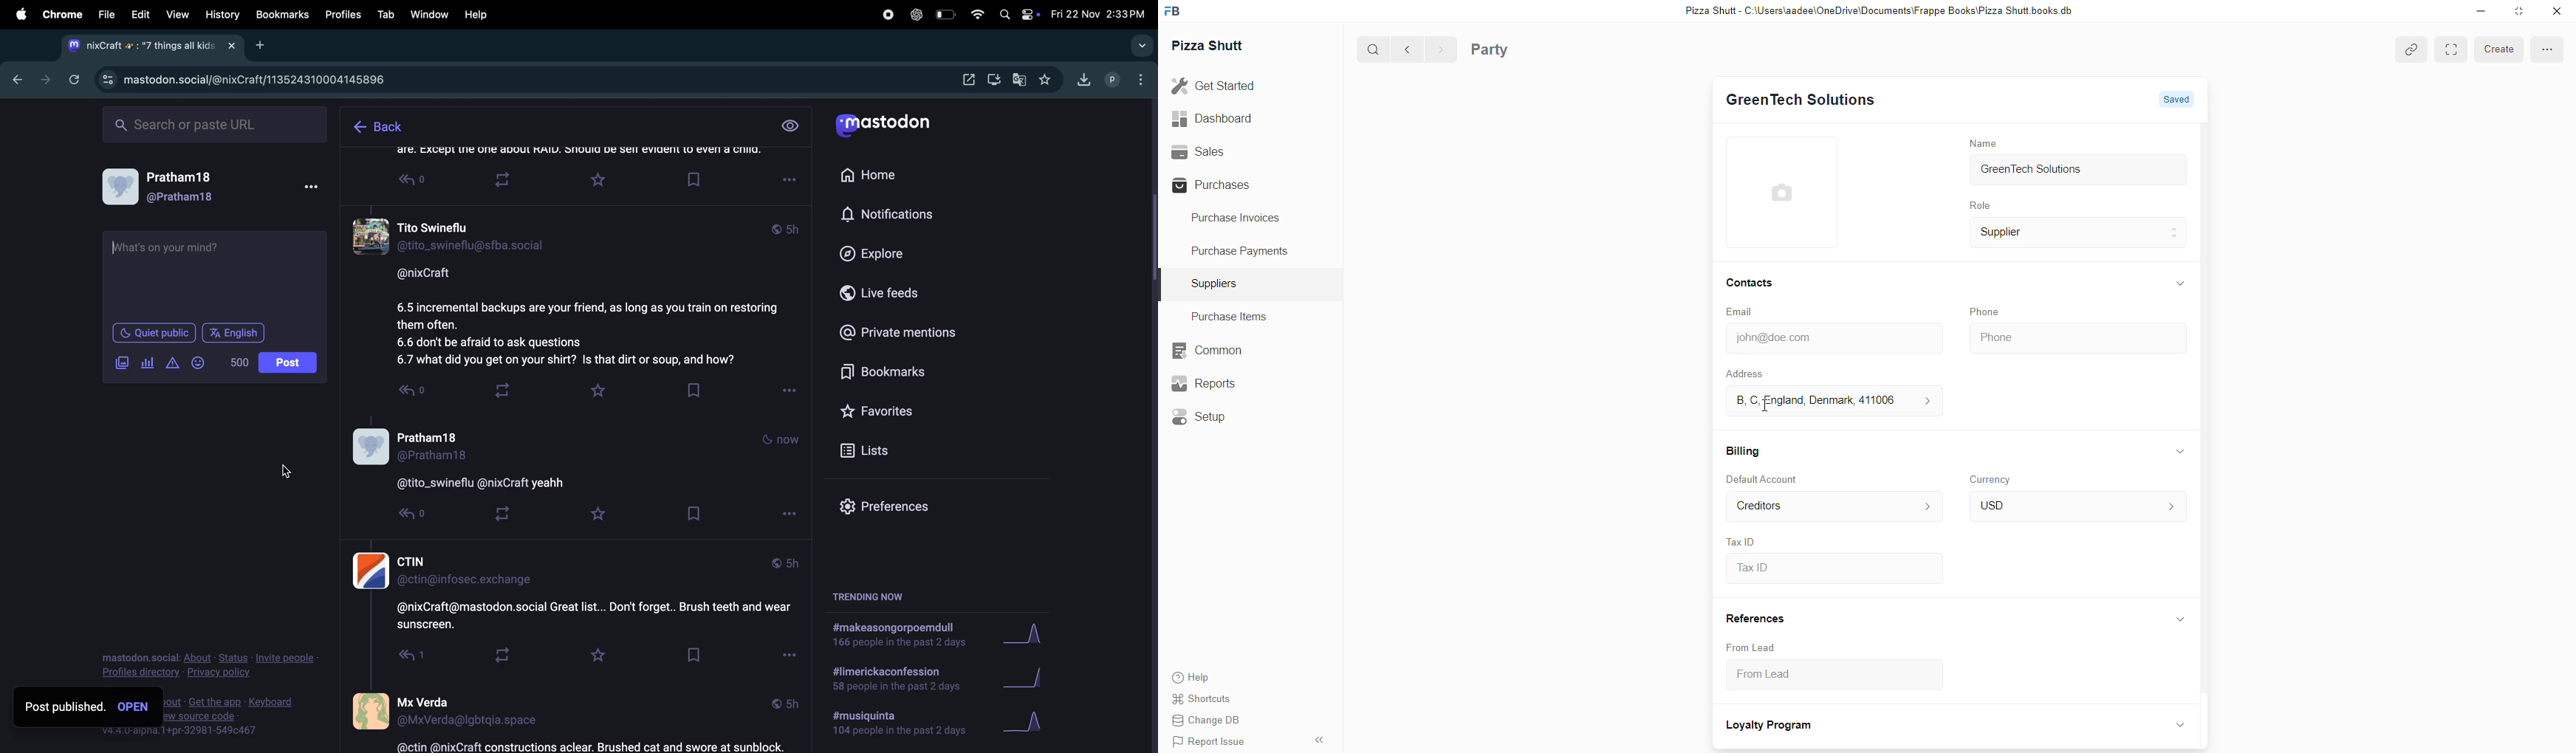  I want to click on Sales, so click(1230, 151).